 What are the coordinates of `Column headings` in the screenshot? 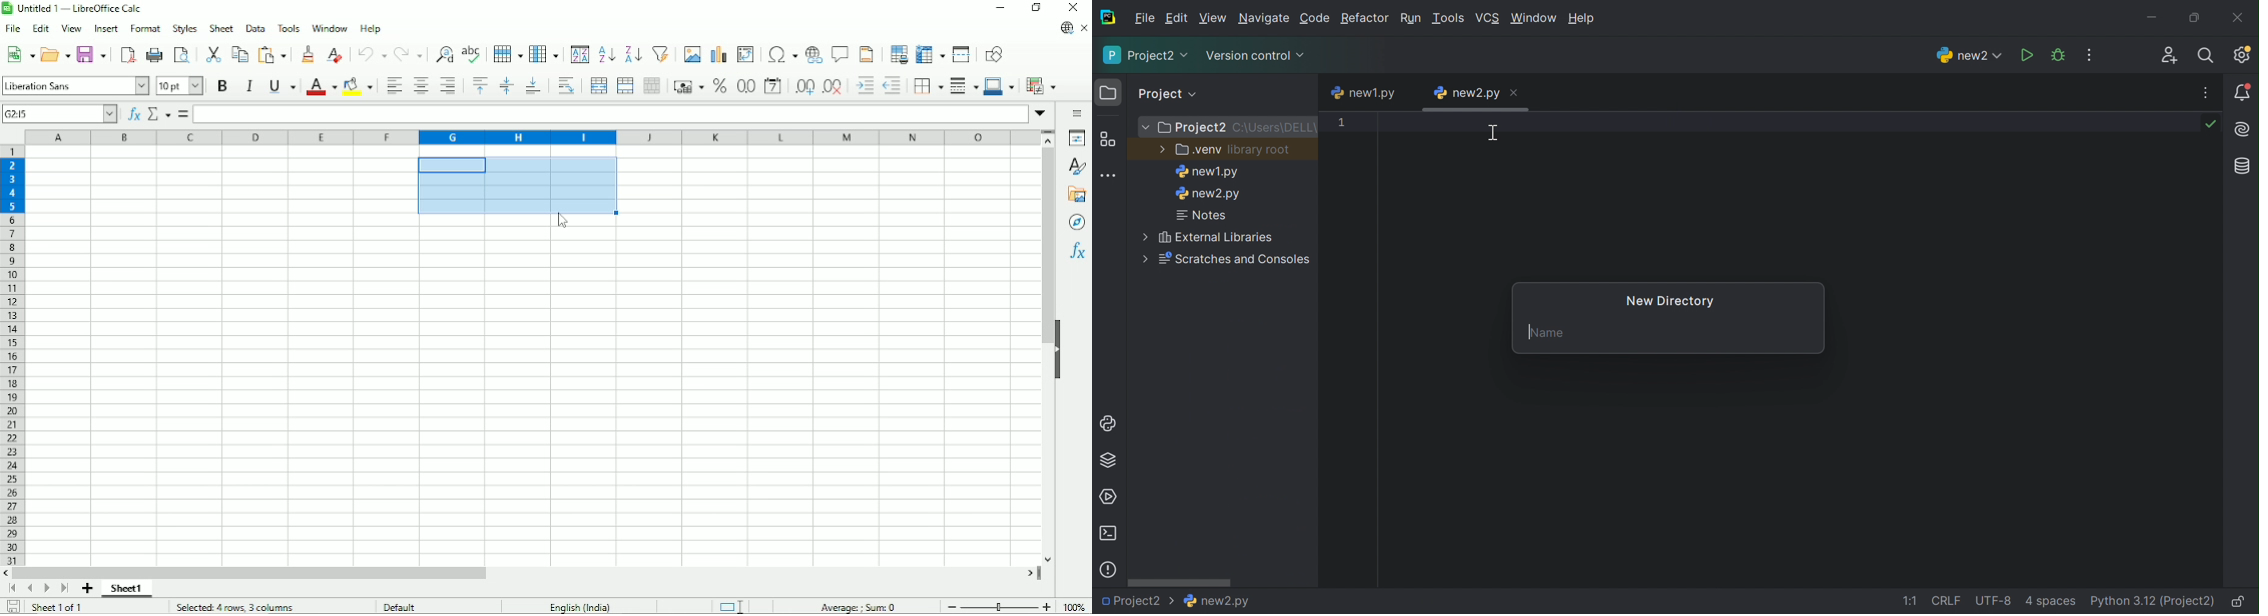 It's located at (532, 137).